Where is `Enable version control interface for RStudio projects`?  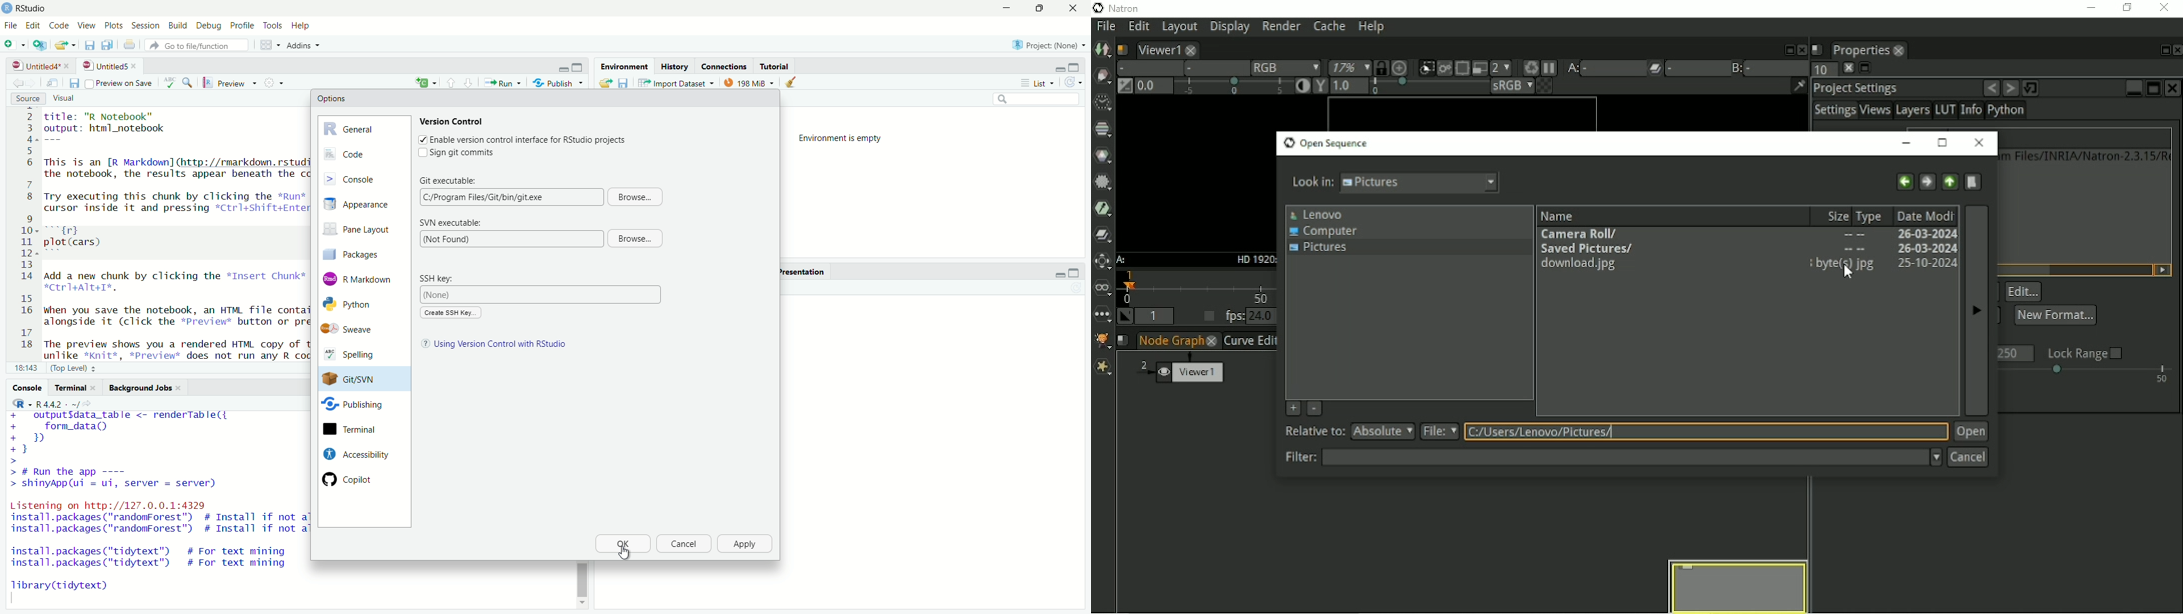
Enable version control interface for RStudio projects is located at coordinates (529, 140).